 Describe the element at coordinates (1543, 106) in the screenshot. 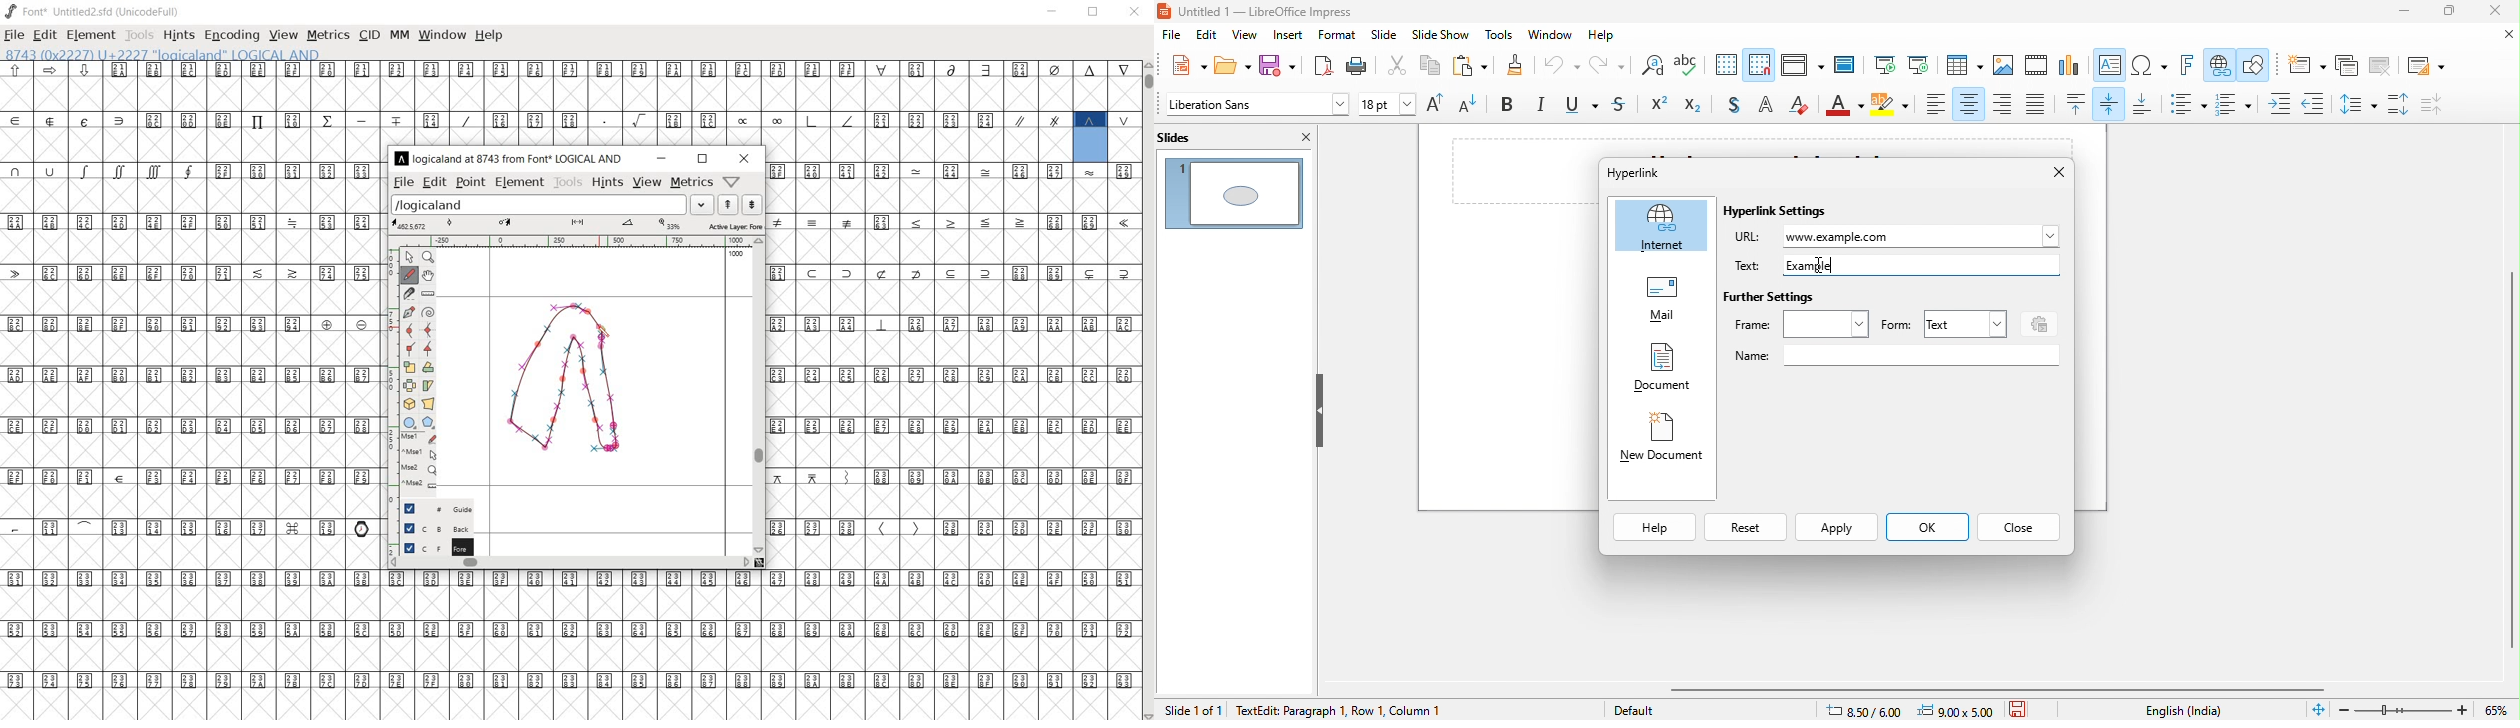

I see `italics` at that location.